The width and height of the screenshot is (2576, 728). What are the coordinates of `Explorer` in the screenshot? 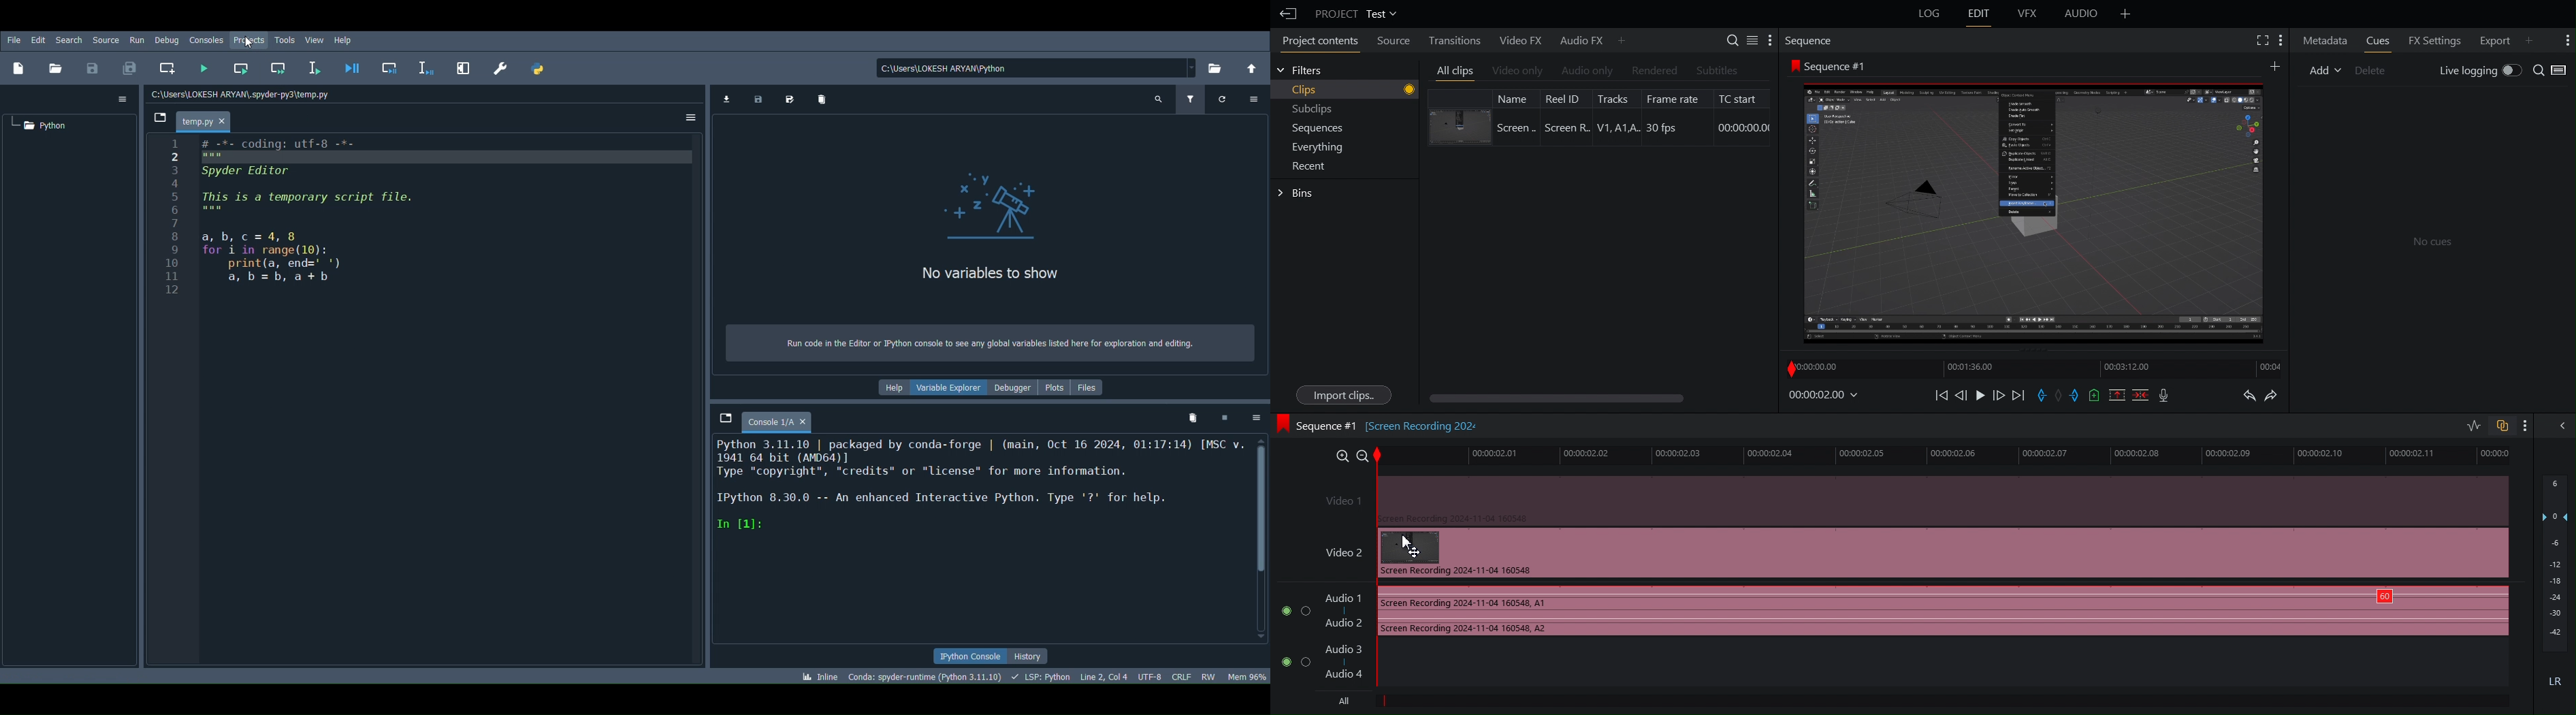 It's located at (993, 201).